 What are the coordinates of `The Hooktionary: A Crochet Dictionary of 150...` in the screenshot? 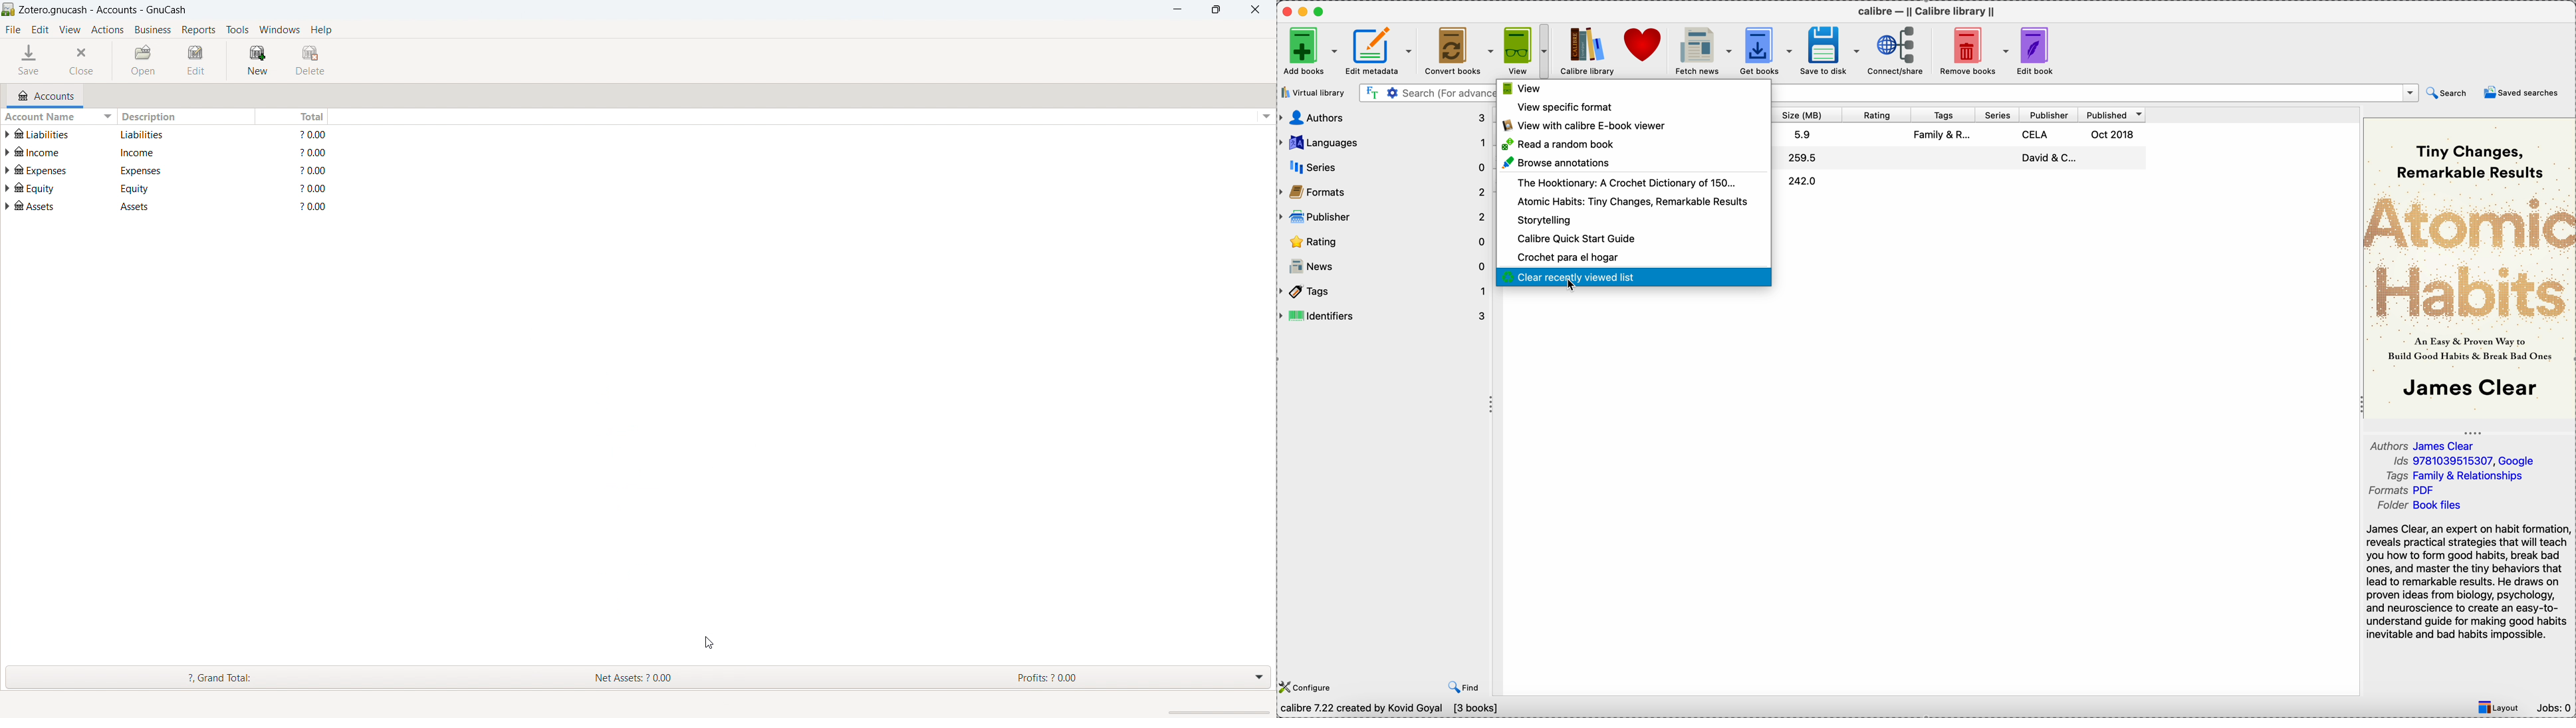 It's located at (1627, 183).